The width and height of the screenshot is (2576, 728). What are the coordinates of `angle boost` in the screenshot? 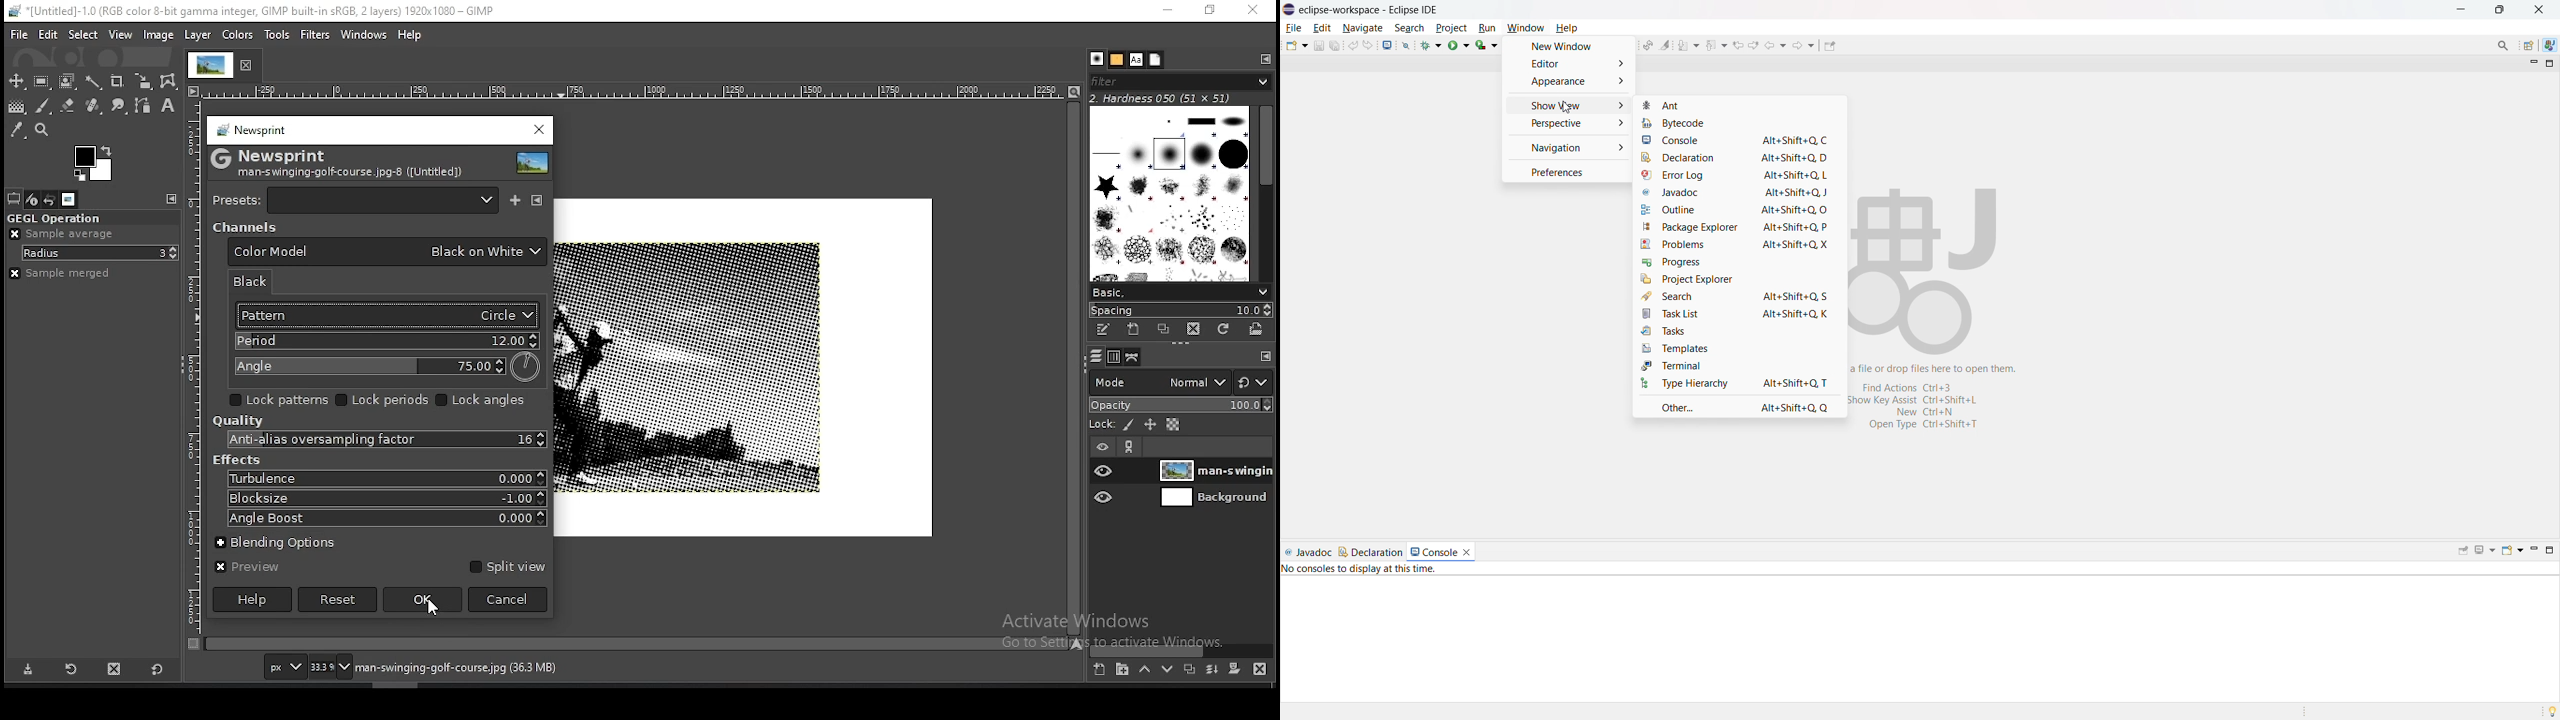 It's located at (384, 519).